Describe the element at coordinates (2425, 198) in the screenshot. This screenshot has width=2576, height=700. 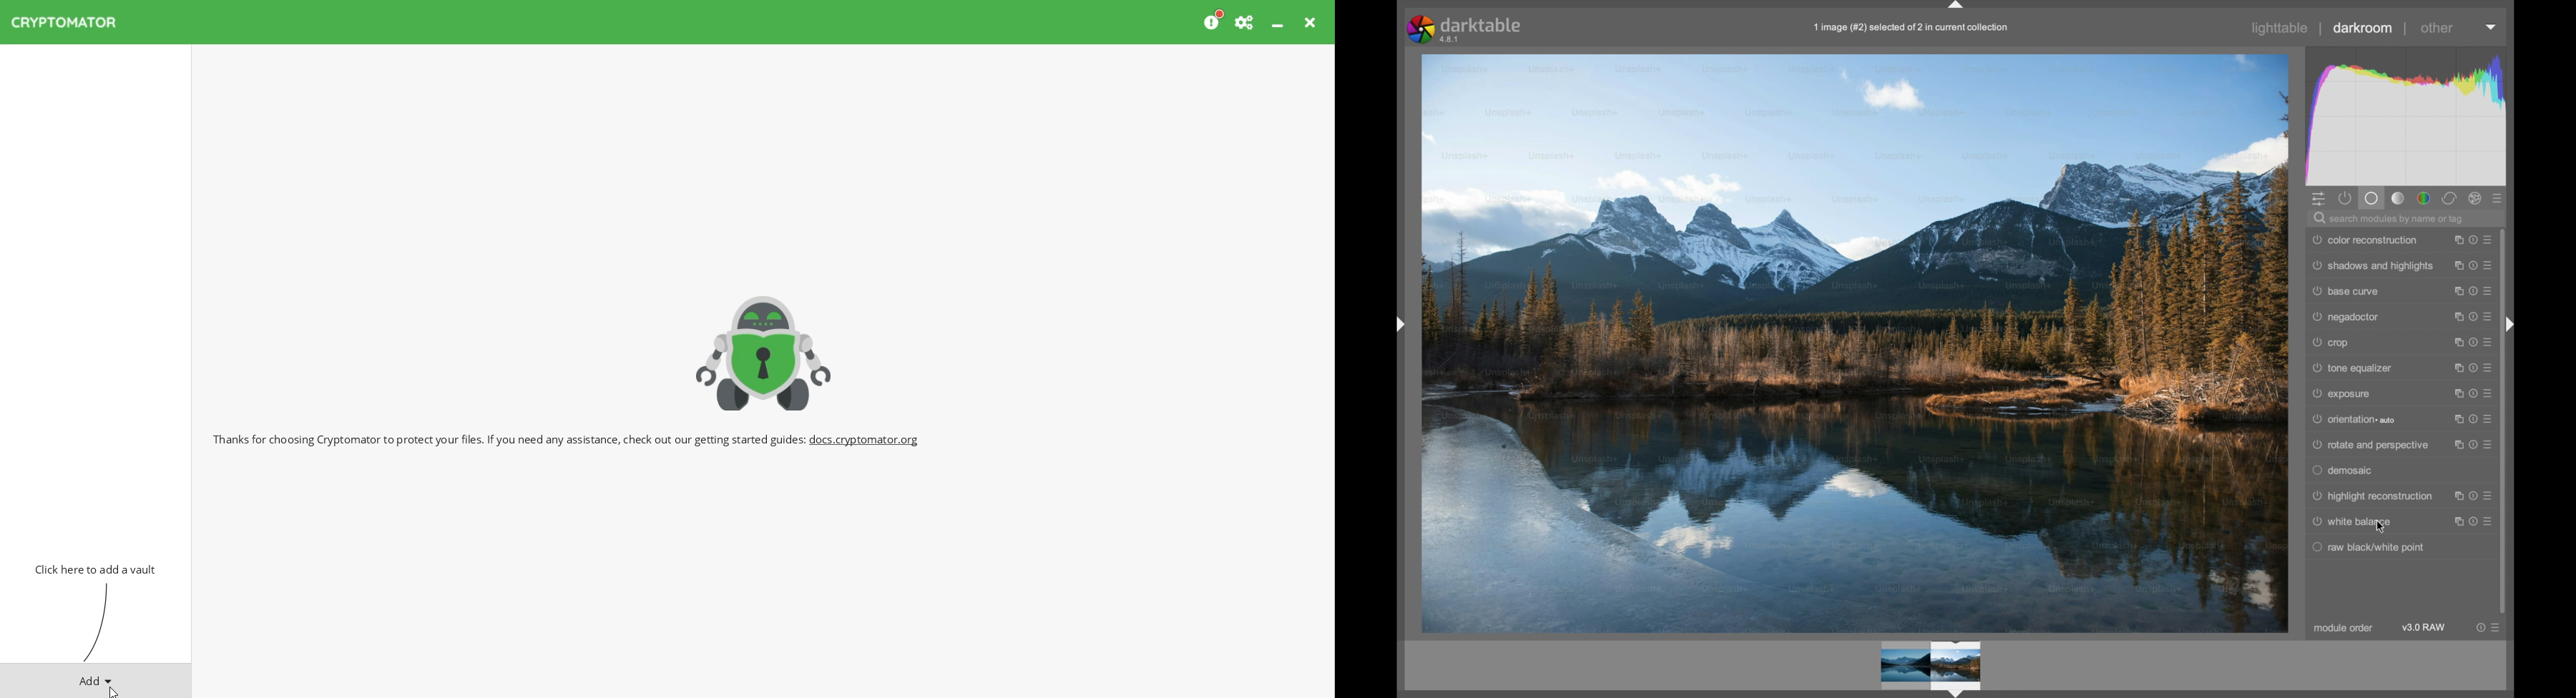
I see `color` at that location.